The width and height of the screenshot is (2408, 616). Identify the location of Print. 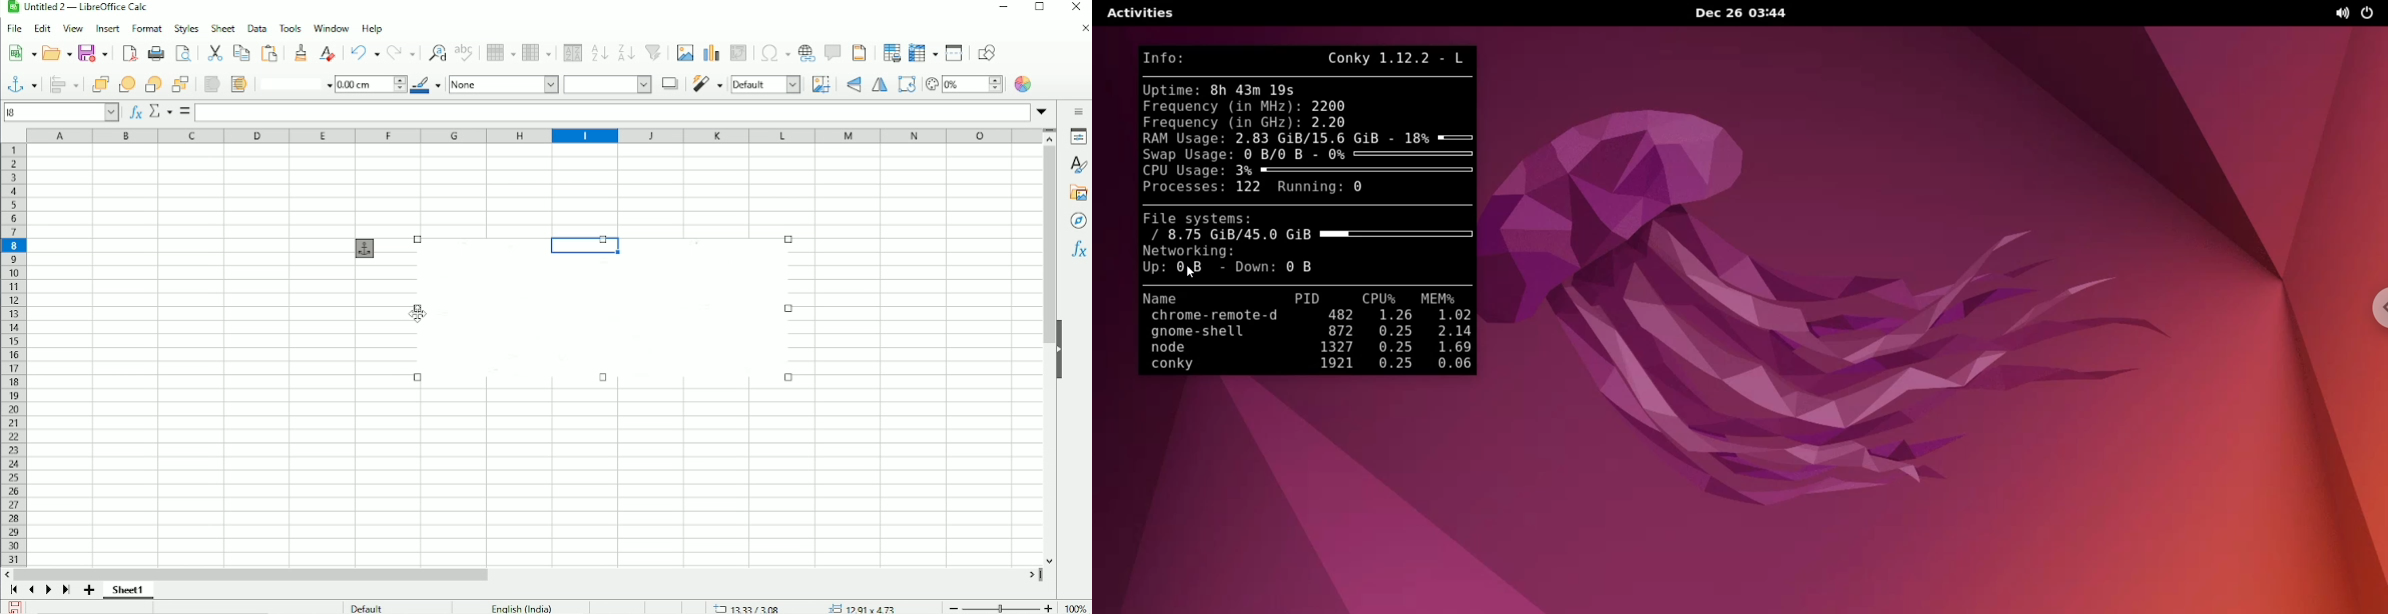
(154, 54).